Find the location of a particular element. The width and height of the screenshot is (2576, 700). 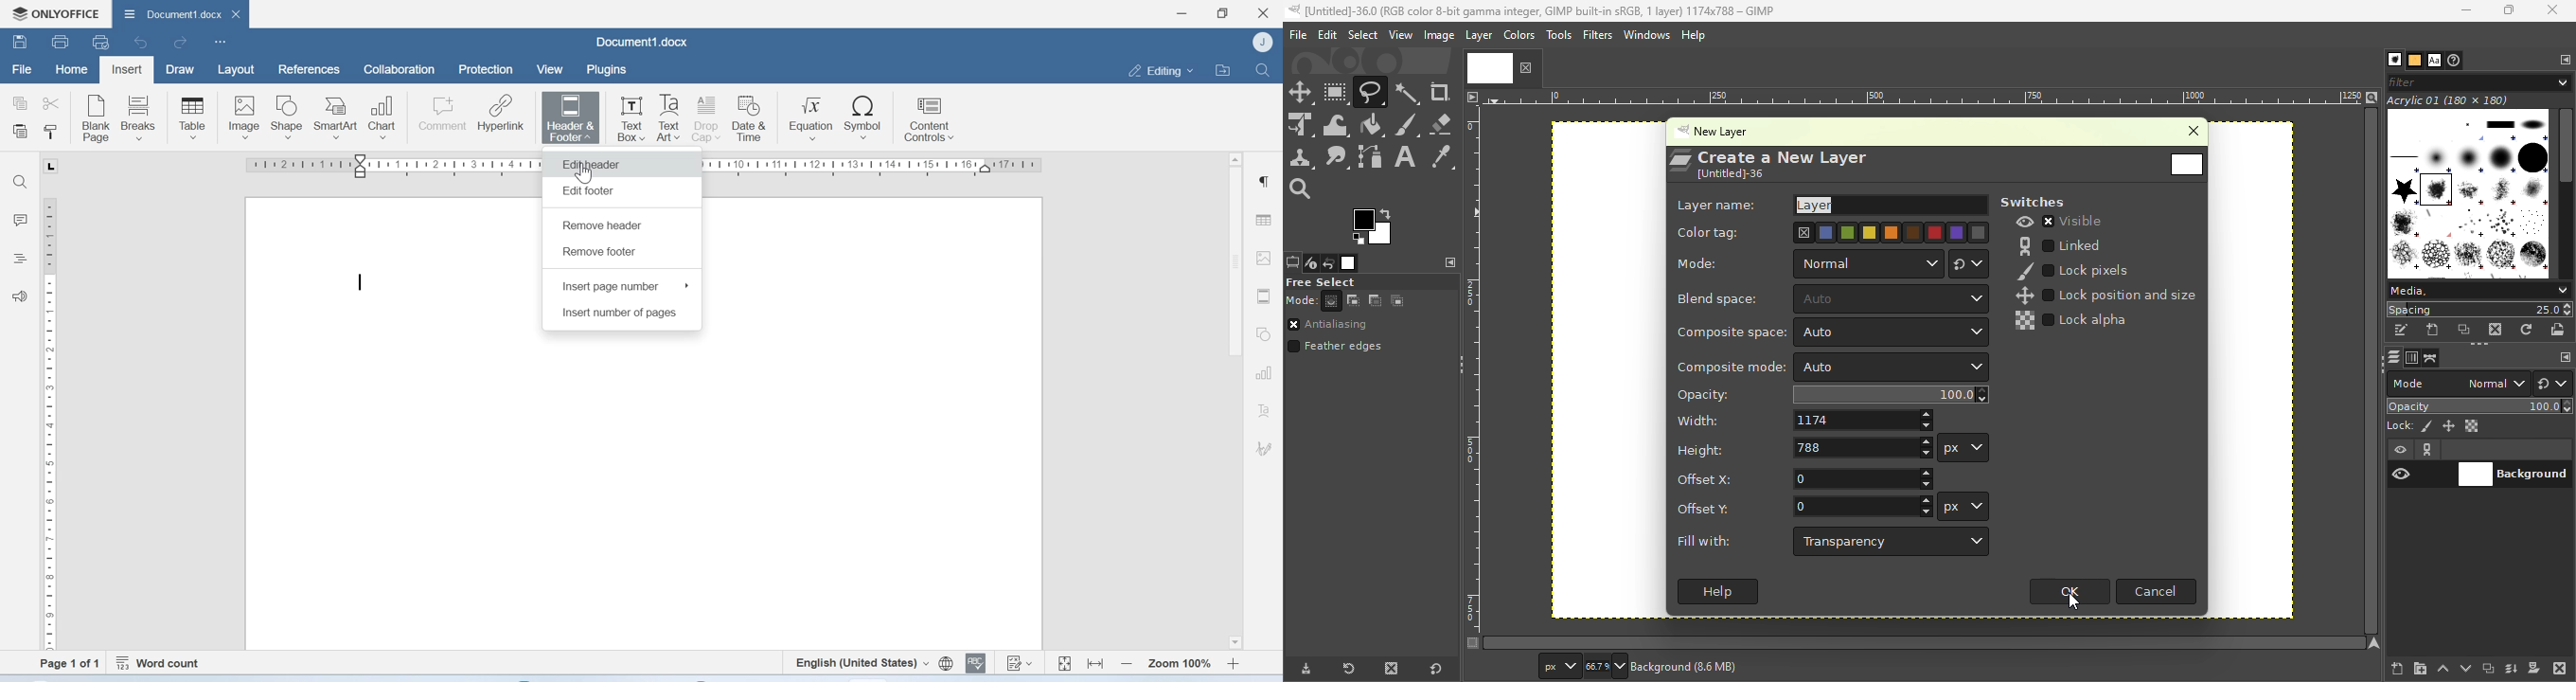

Scroll up is located at coordinates (1235, 159).